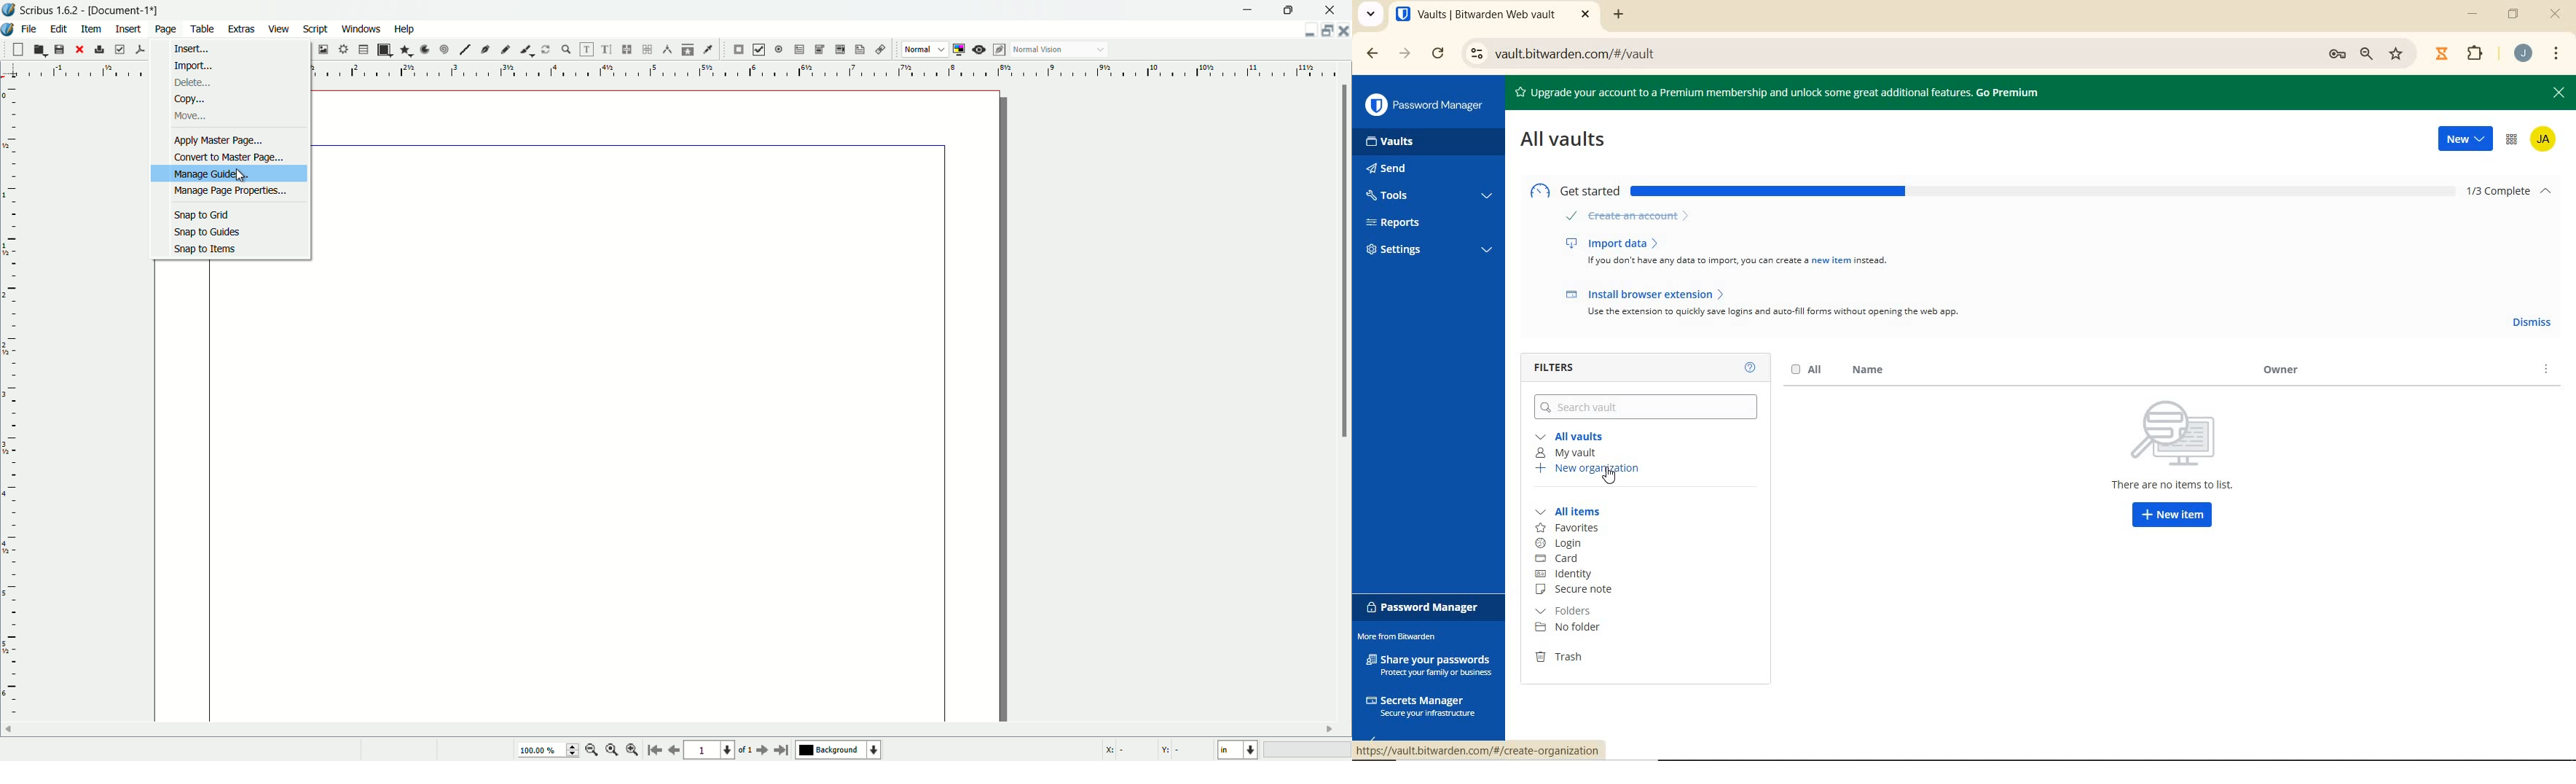 The height and width of the screenshot is (784, 2576). Describe the element at coordinates (2545, 141) in the screenshot. I see `account name` at that location.